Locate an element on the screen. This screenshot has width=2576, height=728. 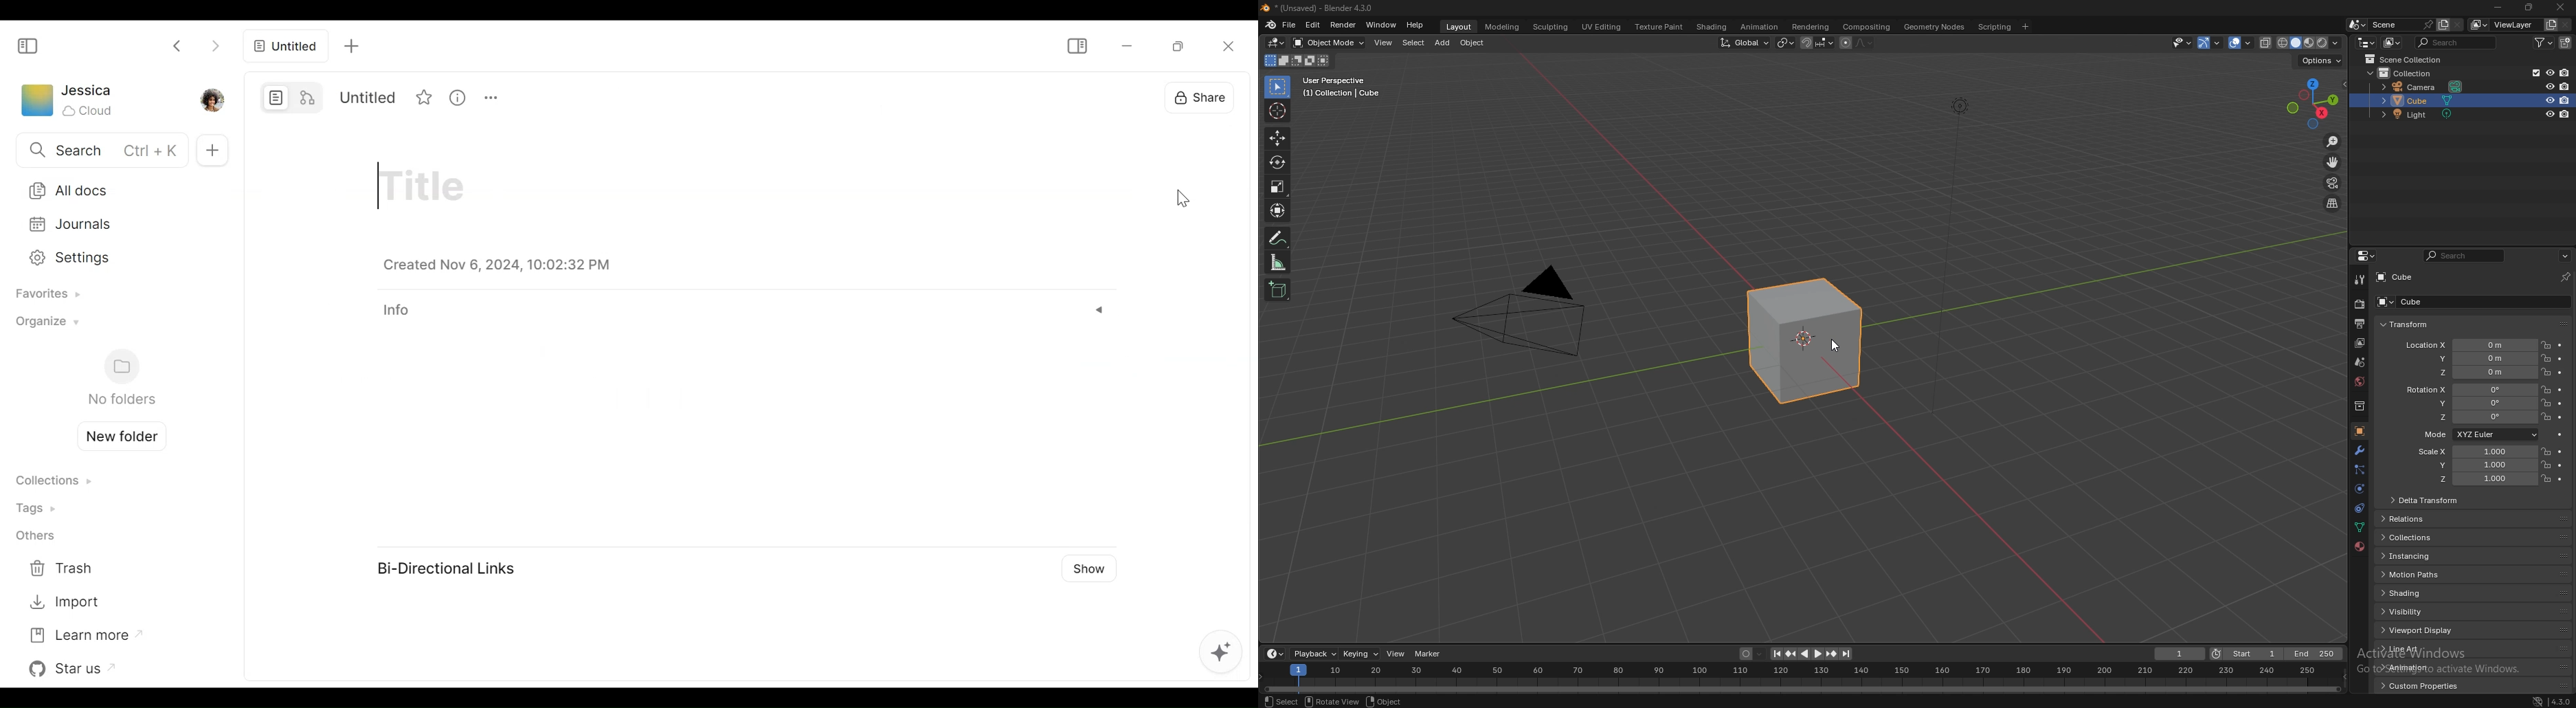
transform is located at coordinates (2409, 324).